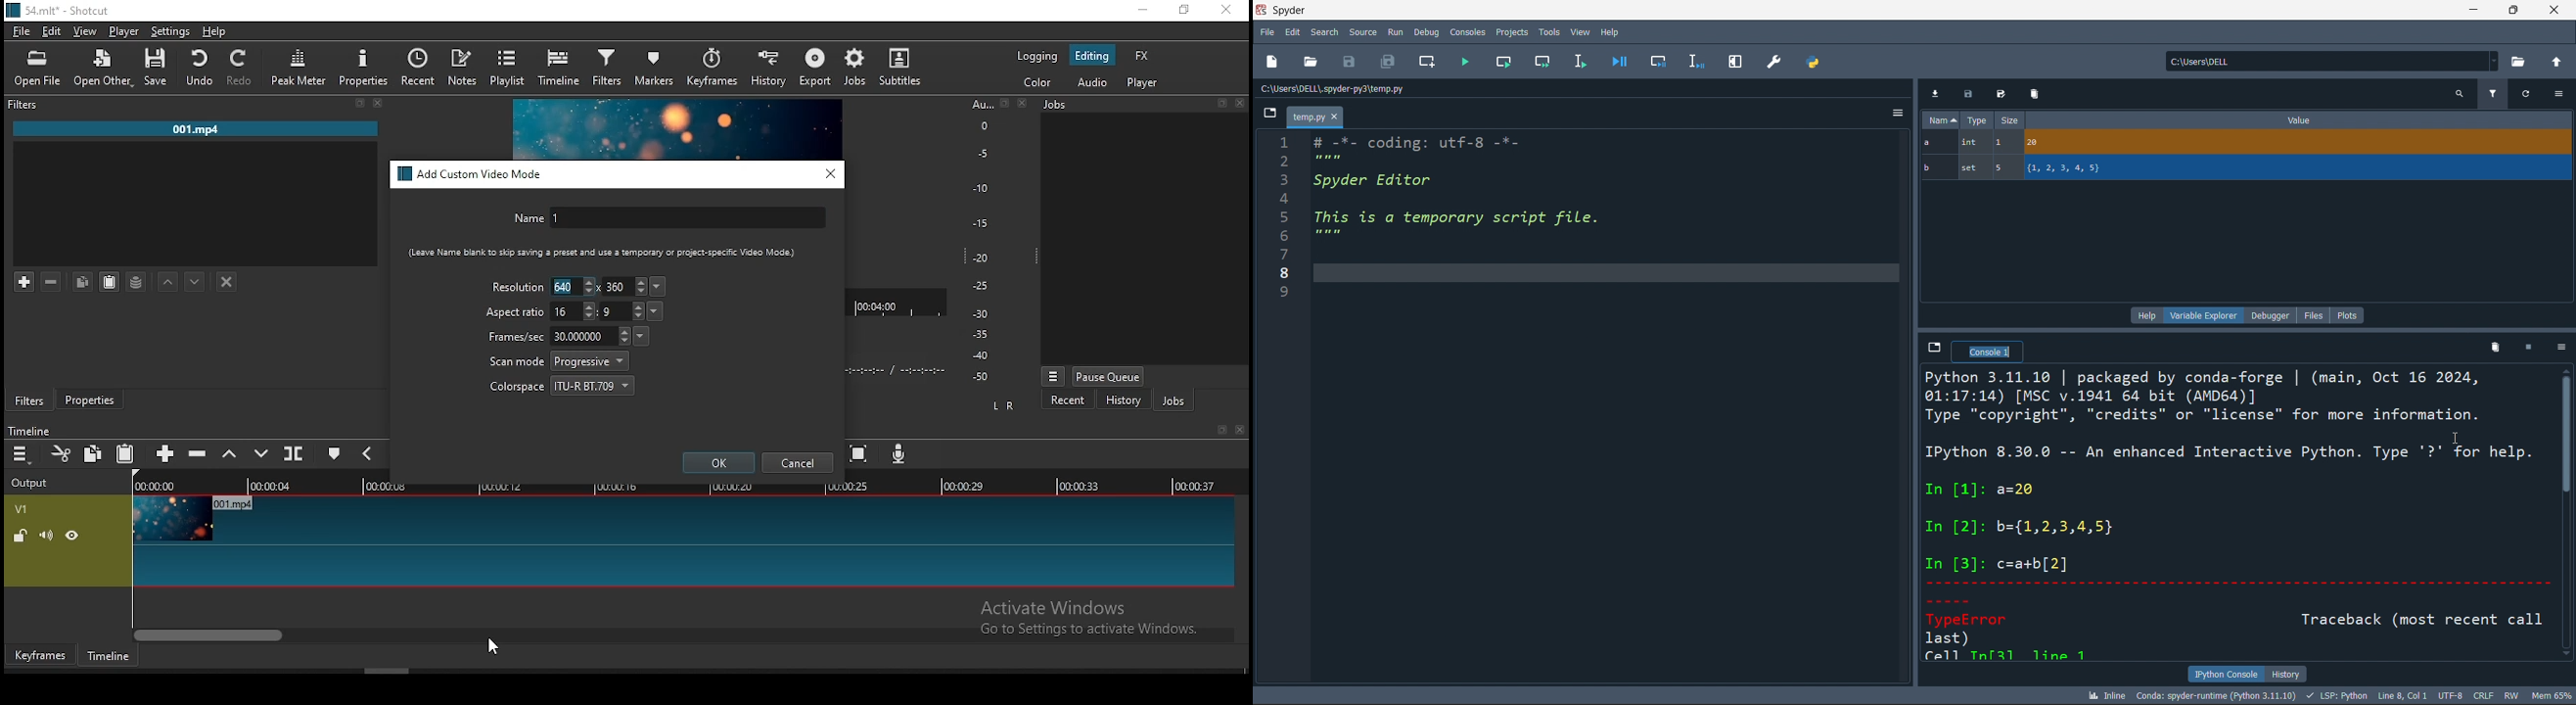 This screenshot has height=728, width=2576. What do you see at coordinates (667, 219) in the screenshot?
I see `name` at bounding box center [667, 219].